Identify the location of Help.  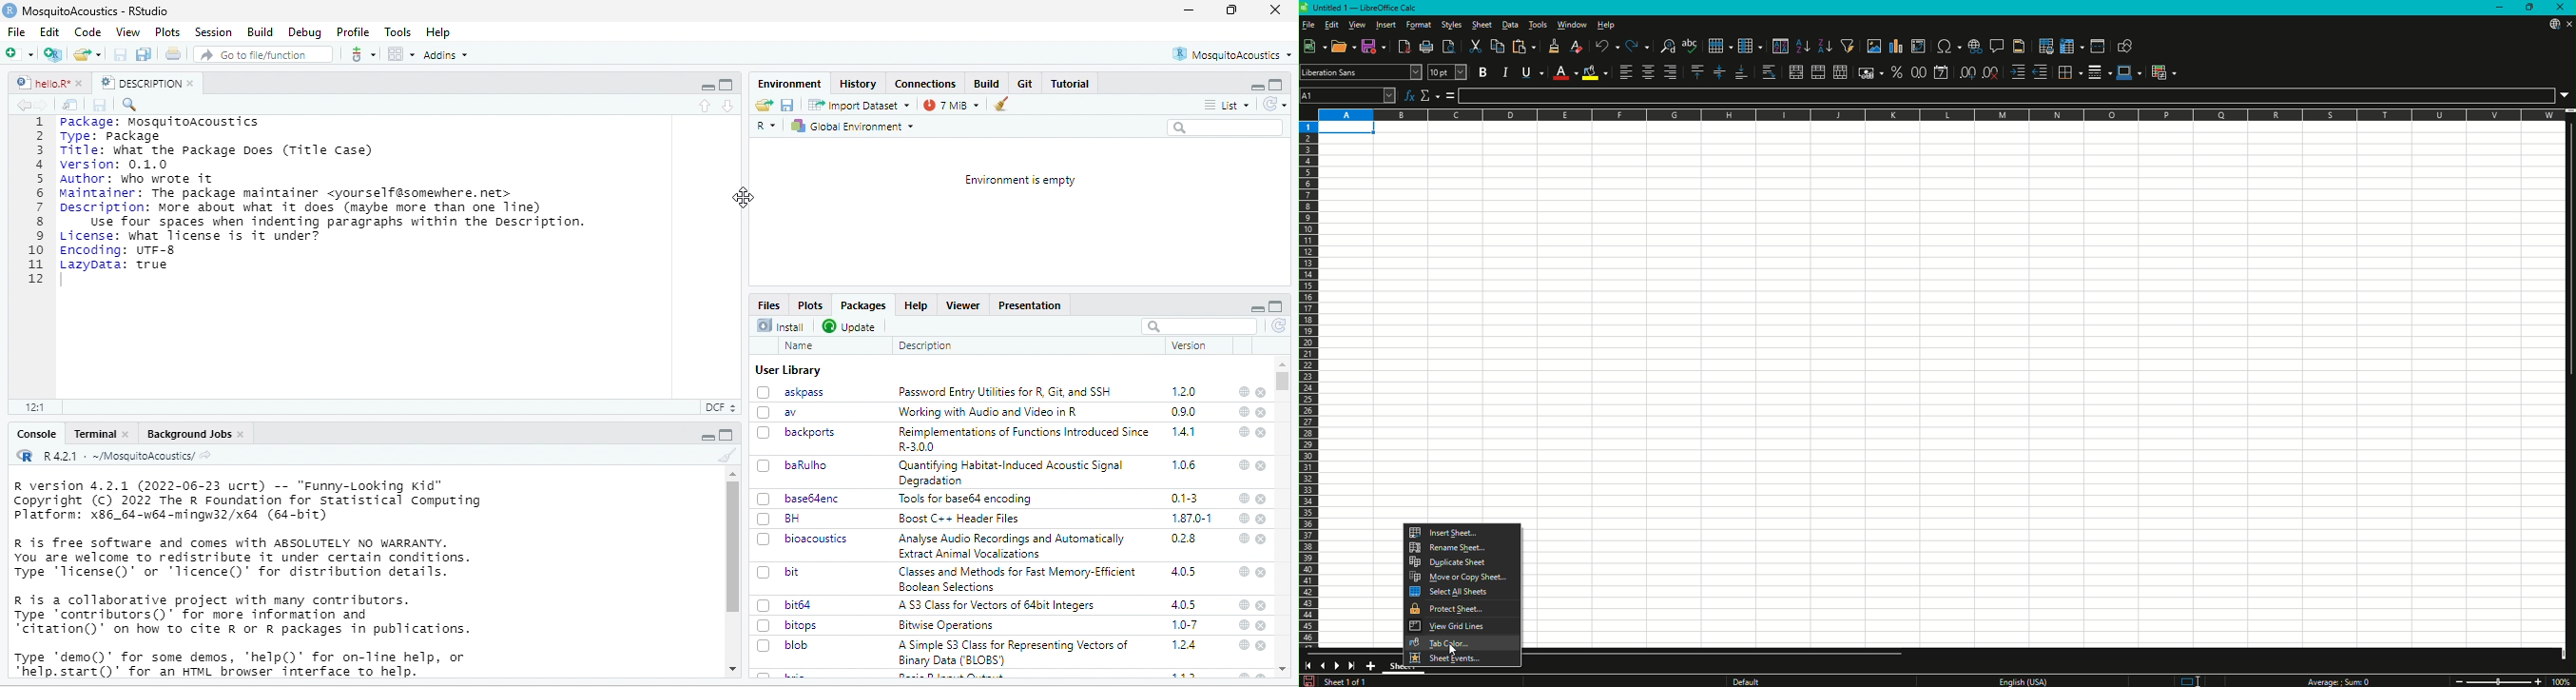
(440, 32).